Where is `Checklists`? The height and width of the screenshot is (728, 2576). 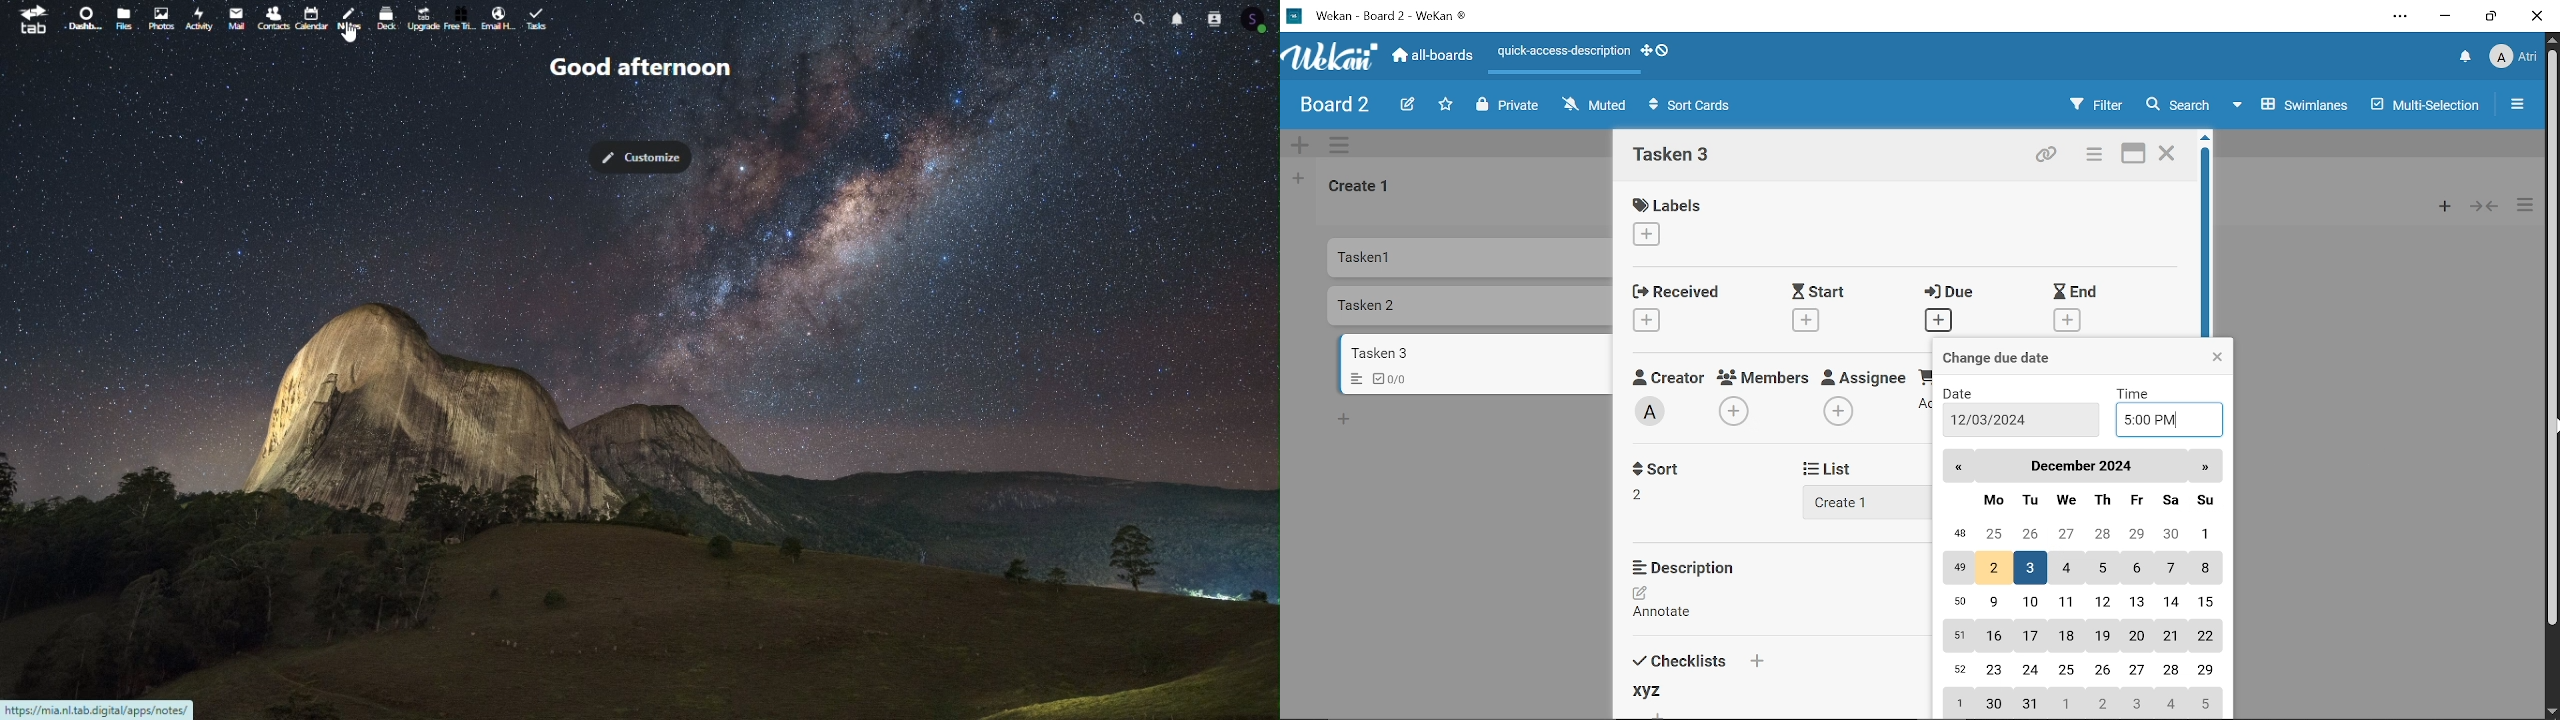
Checklists is located at coordinates (1712, 660).